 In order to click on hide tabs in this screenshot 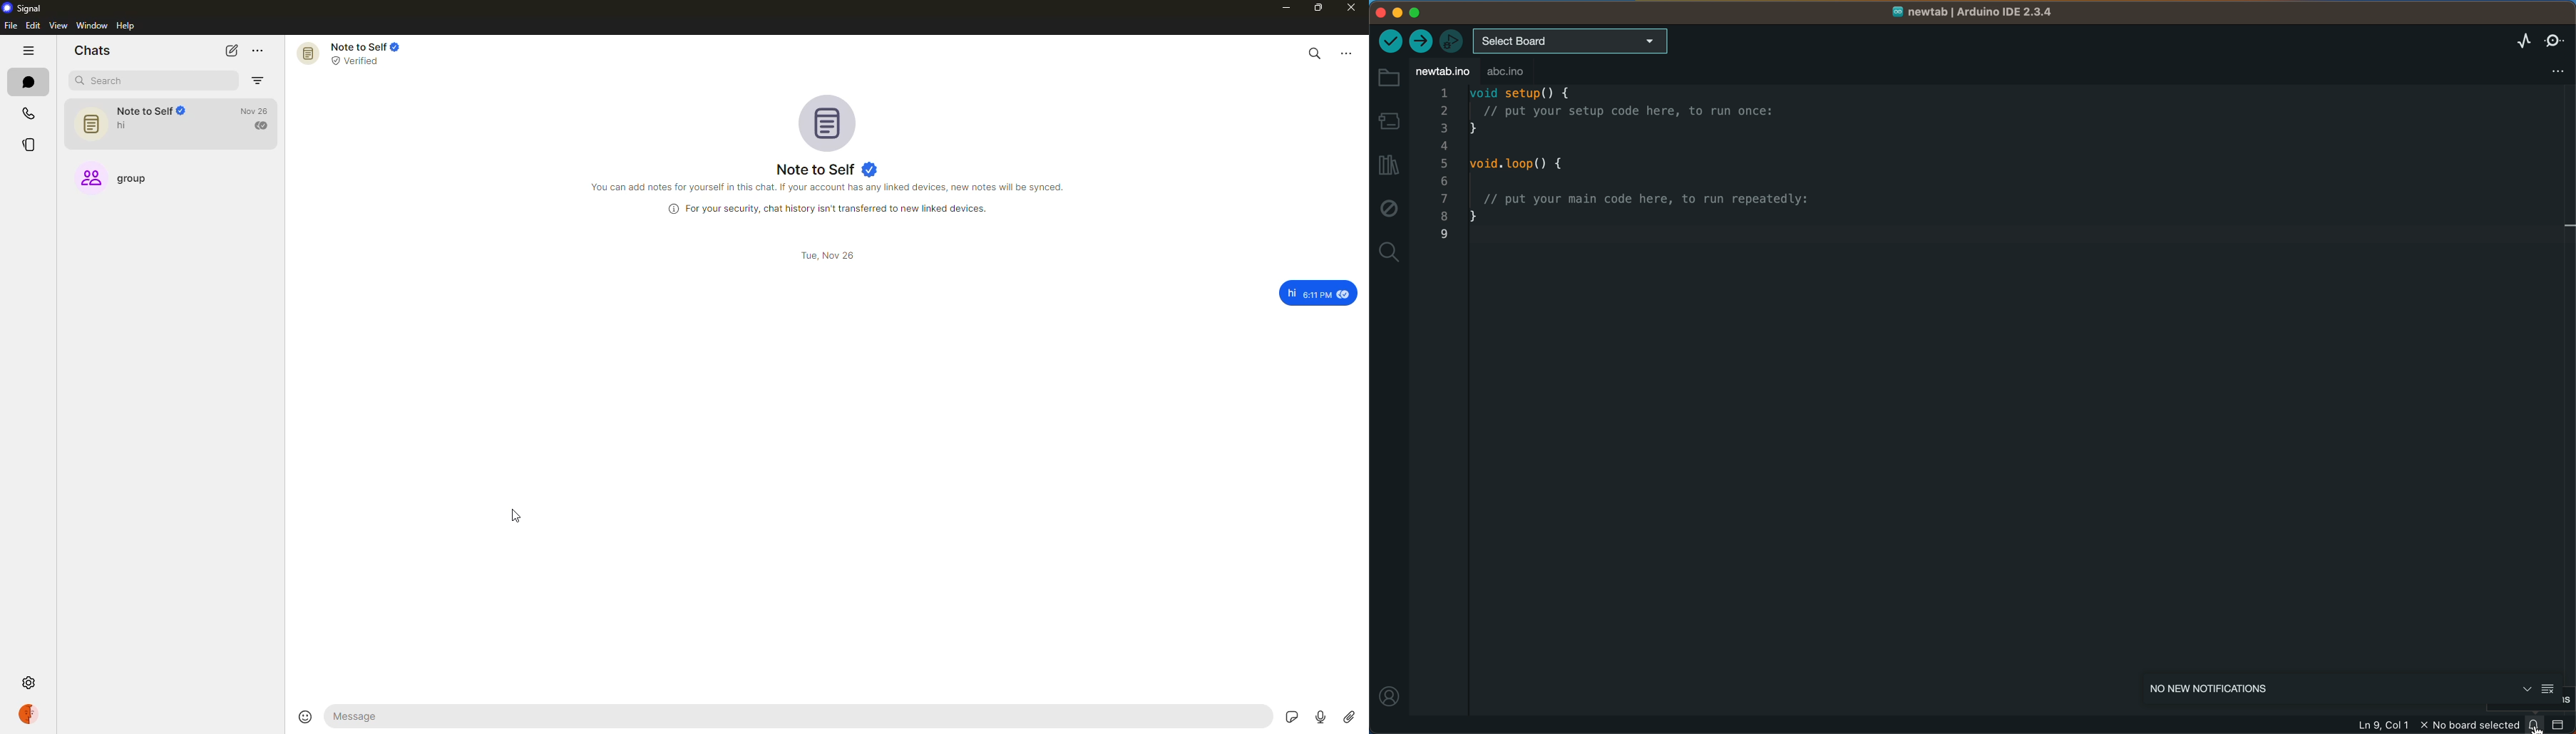, I will do `click(29, 52)`.